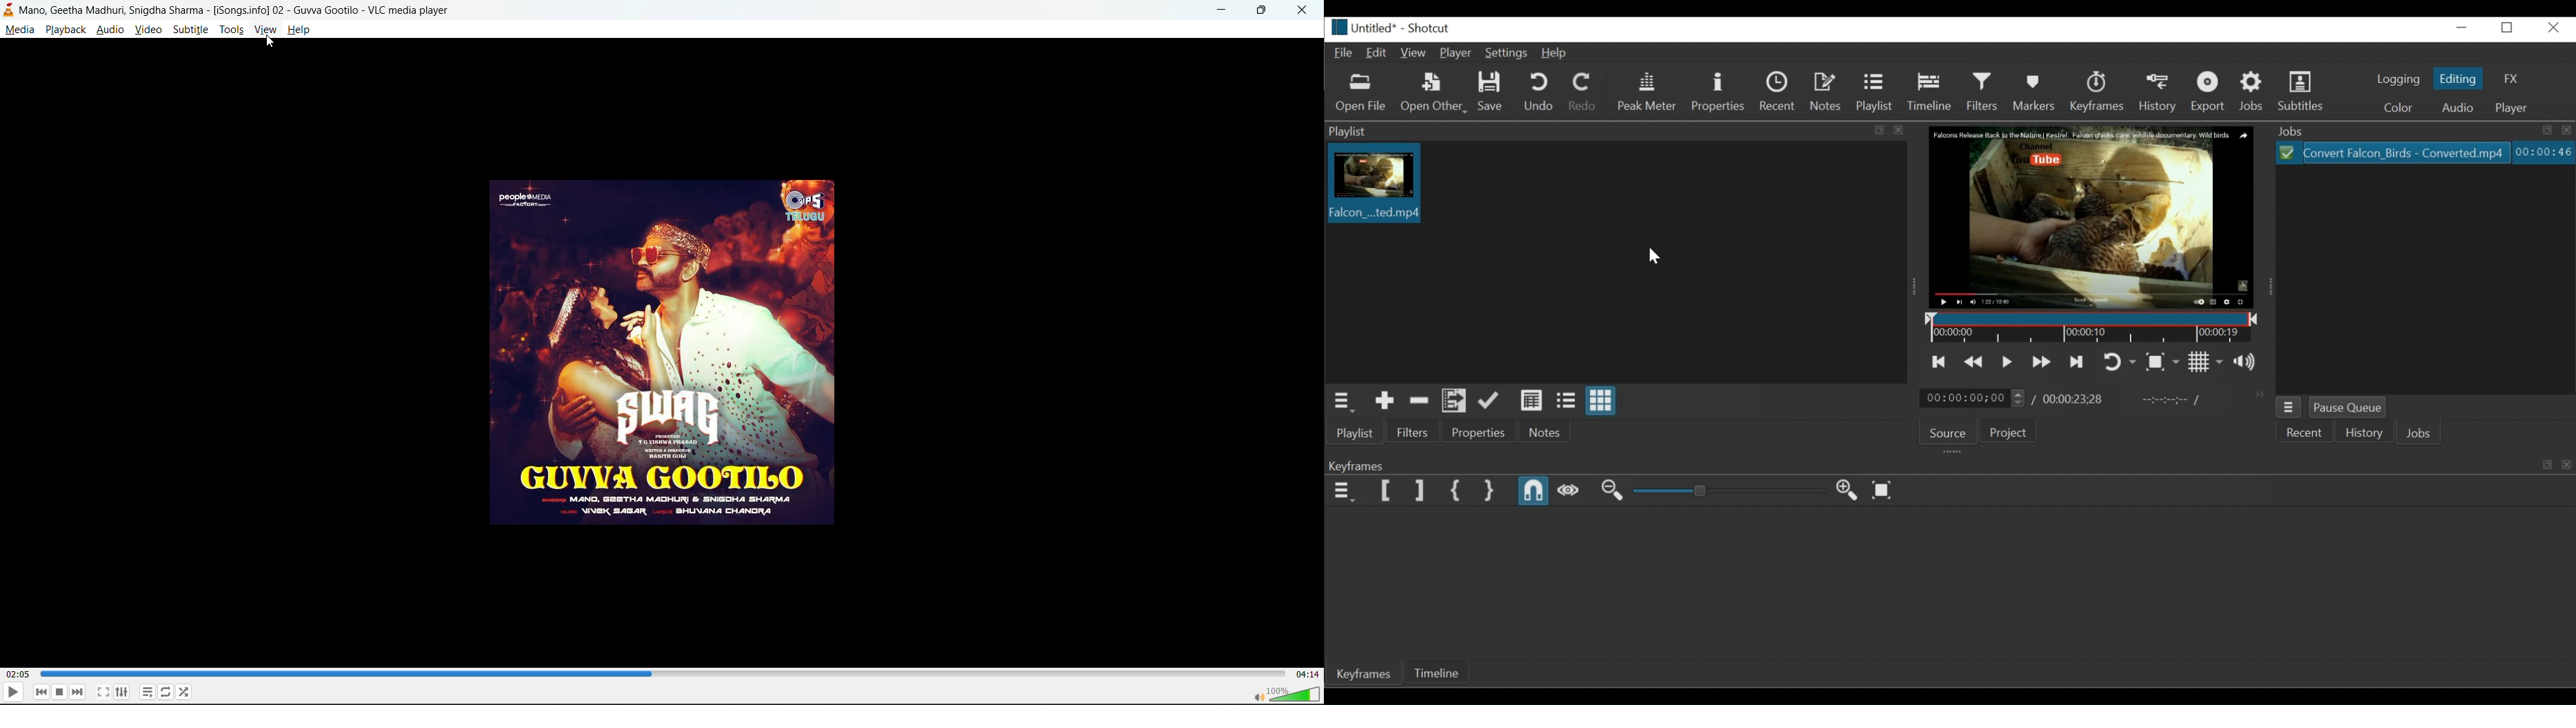  Describe the element at coordinates (185, 691) in the screenshot. I see `random` at that location.